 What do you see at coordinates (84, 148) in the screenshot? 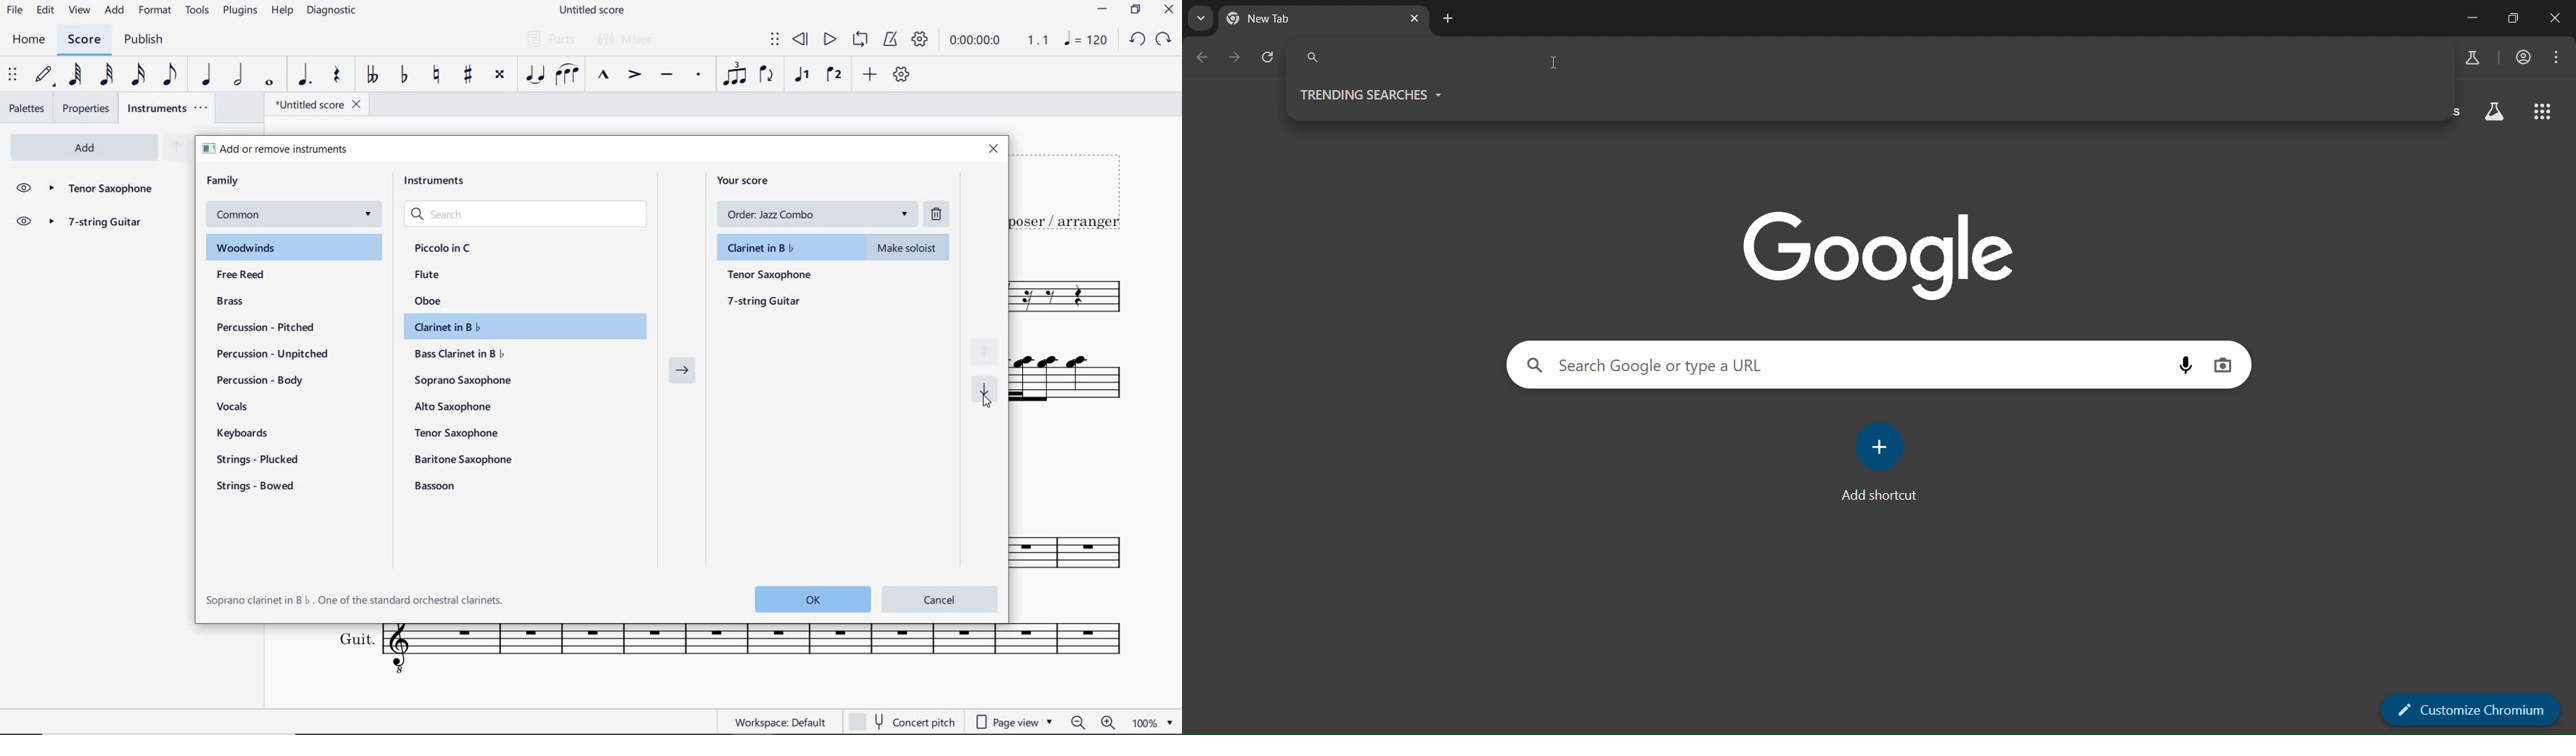
I see `add instrument` at bounding box center [84, 148].